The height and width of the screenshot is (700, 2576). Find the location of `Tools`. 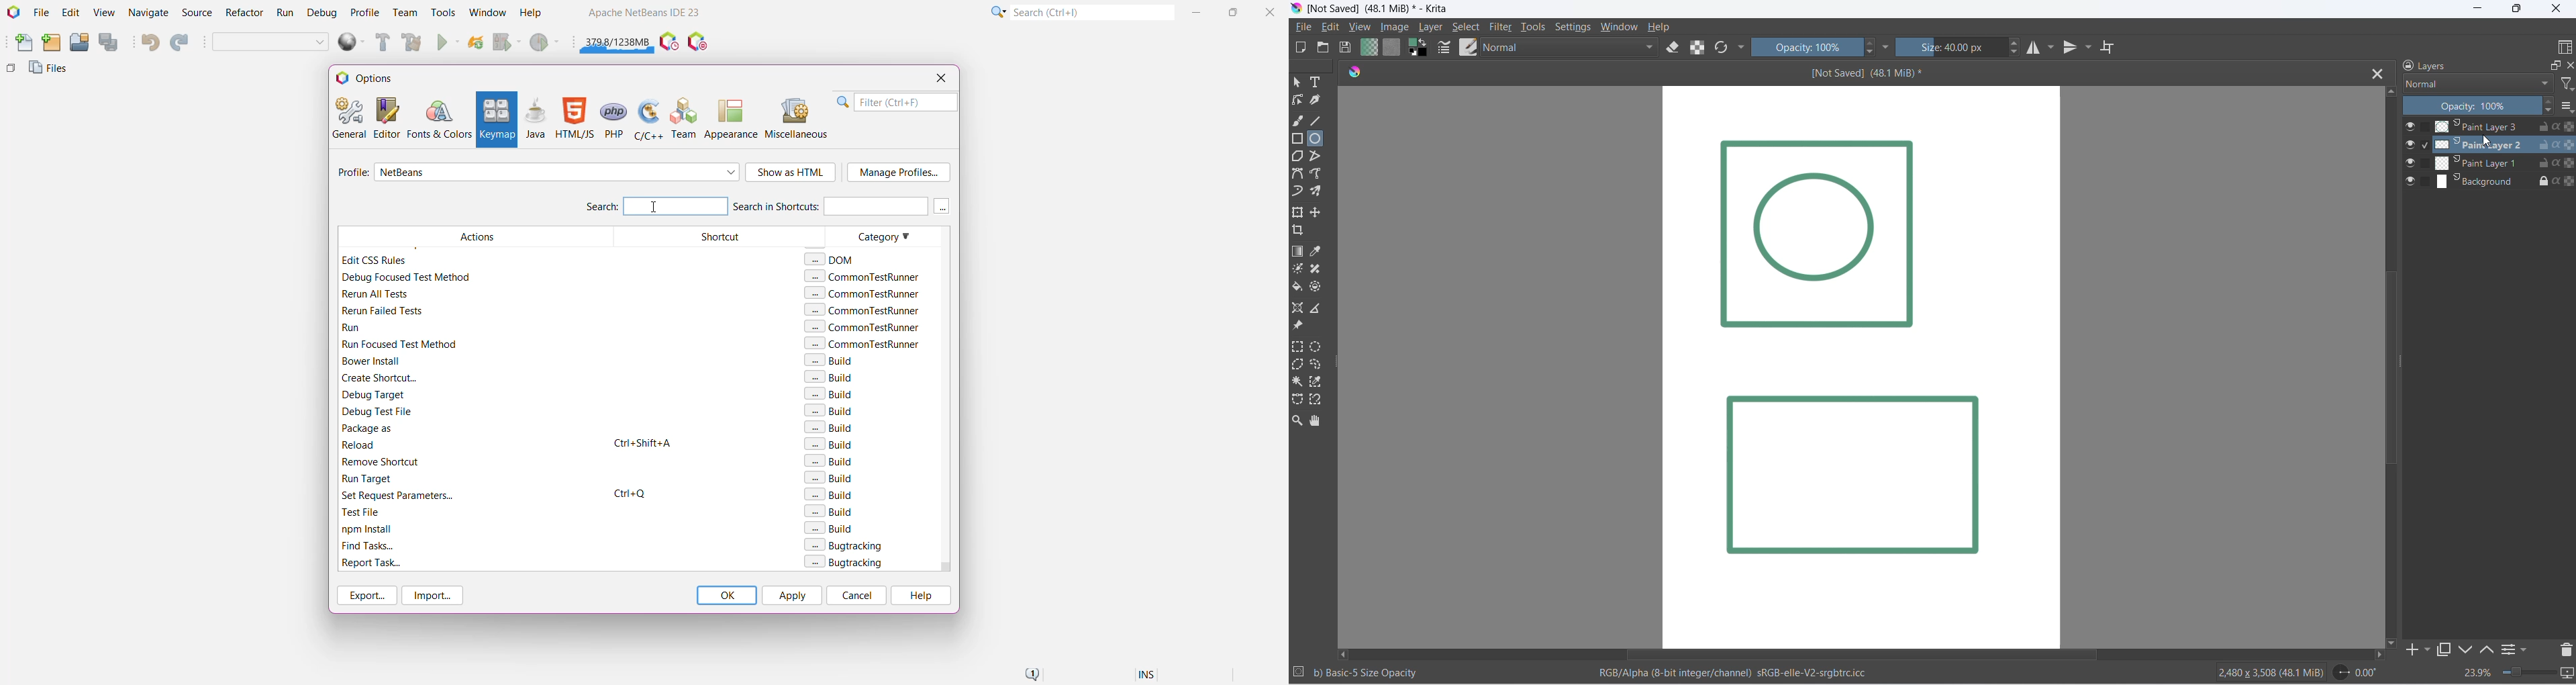

Tools is located at coordinates (444, 11).